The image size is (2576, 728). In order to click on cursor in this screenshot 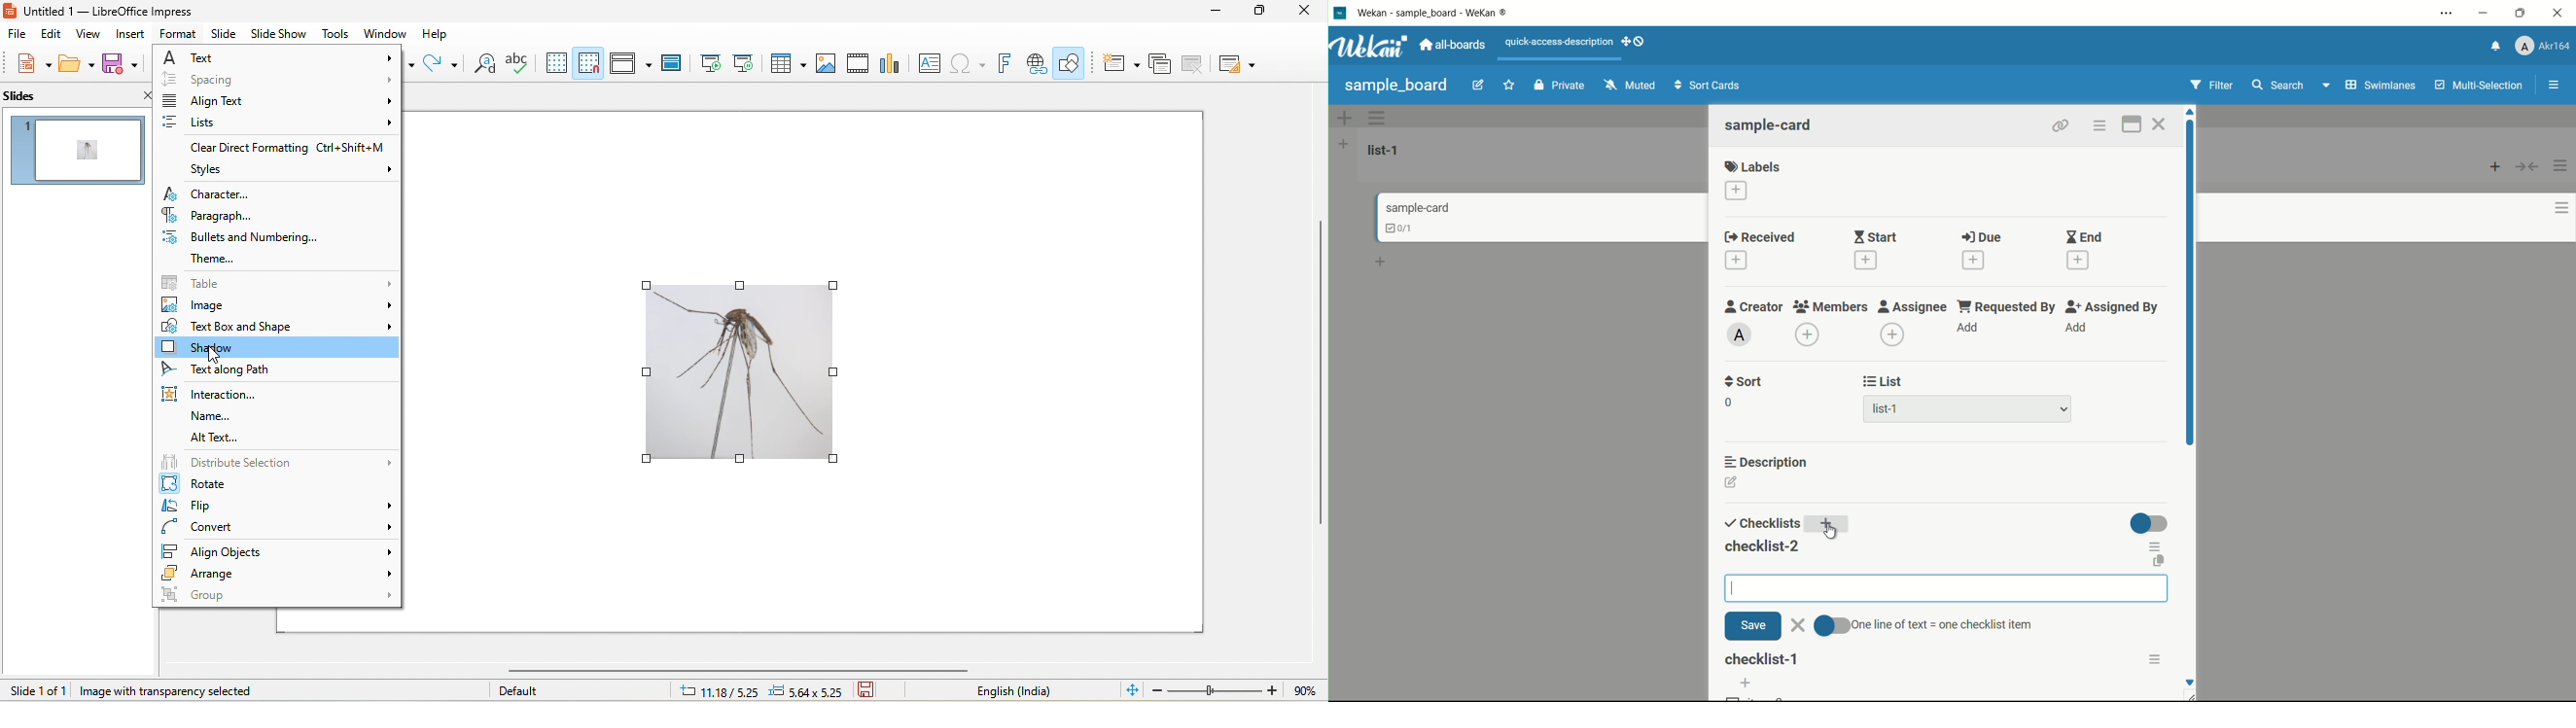, I will do `click(1733, 588)`.